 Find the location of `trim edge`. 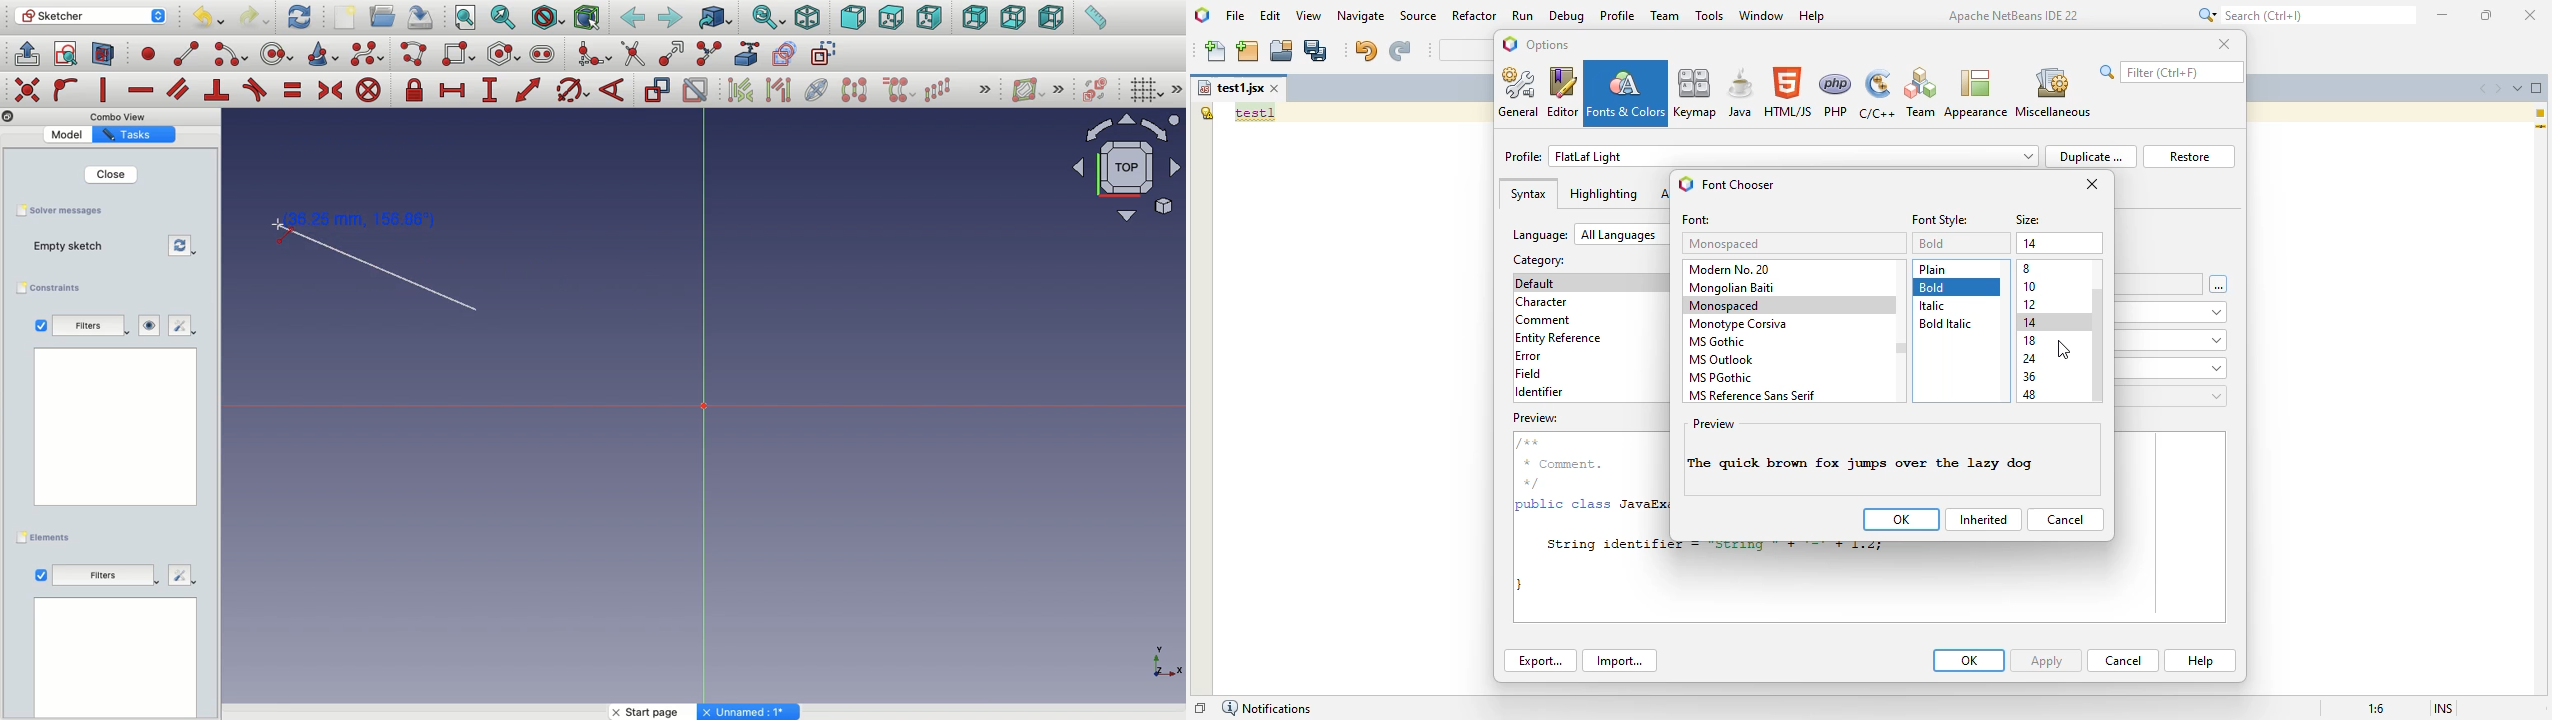

trim edge is located at coordinates (633, 54).